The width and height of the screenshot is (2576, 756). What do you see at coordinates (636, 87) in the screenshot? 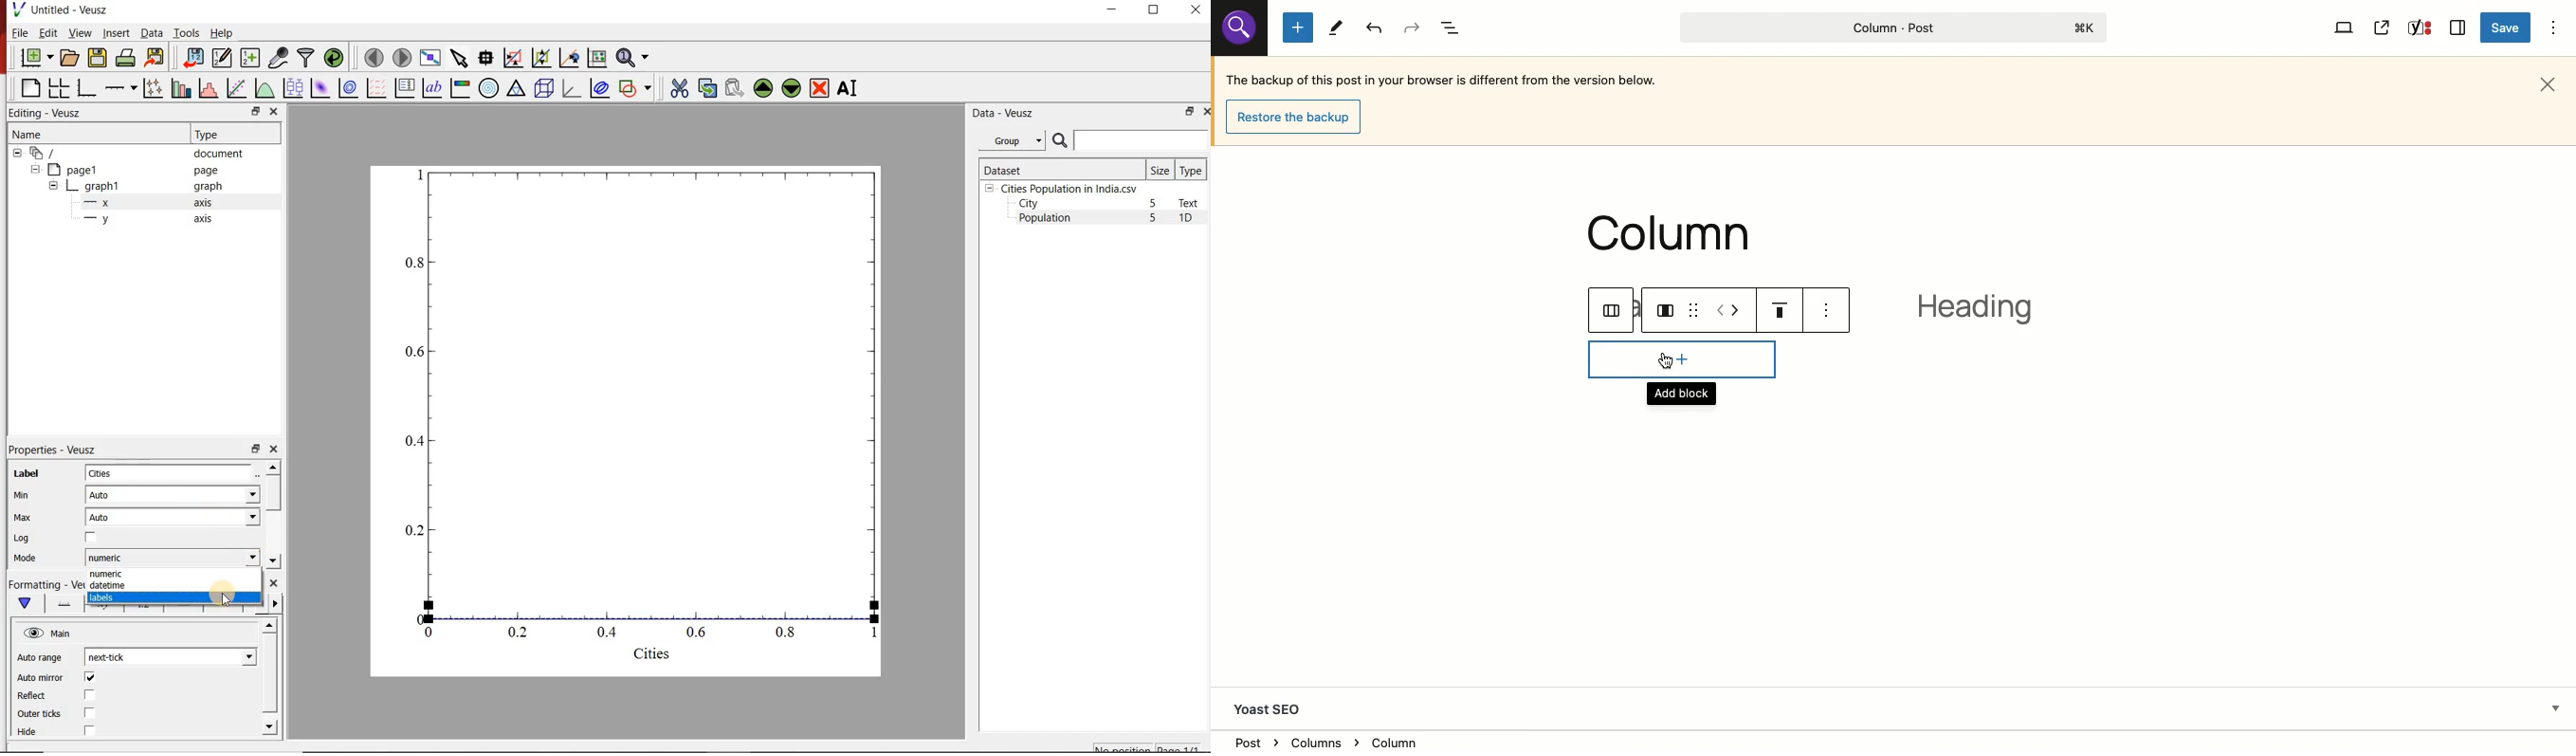
I see `add a shape to the plot` at bounding box center [636, 87].